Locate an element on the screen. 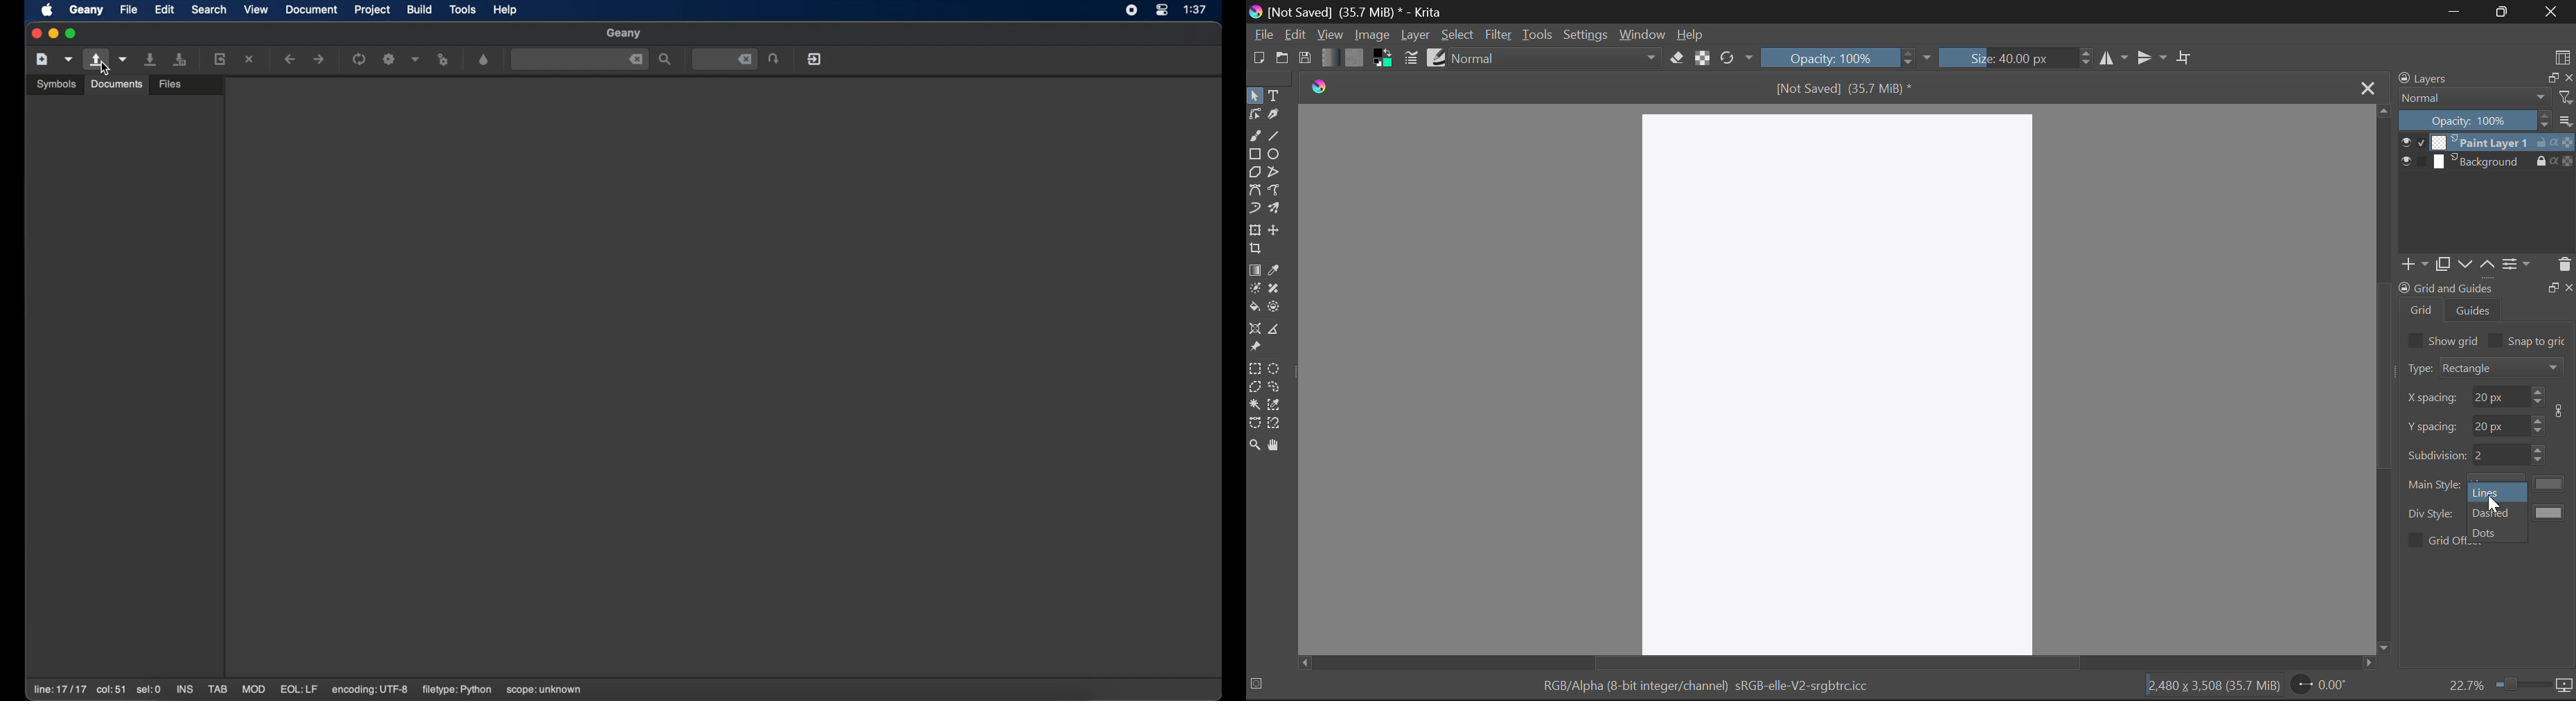  show/hide is located at coordinates (2413, 161).